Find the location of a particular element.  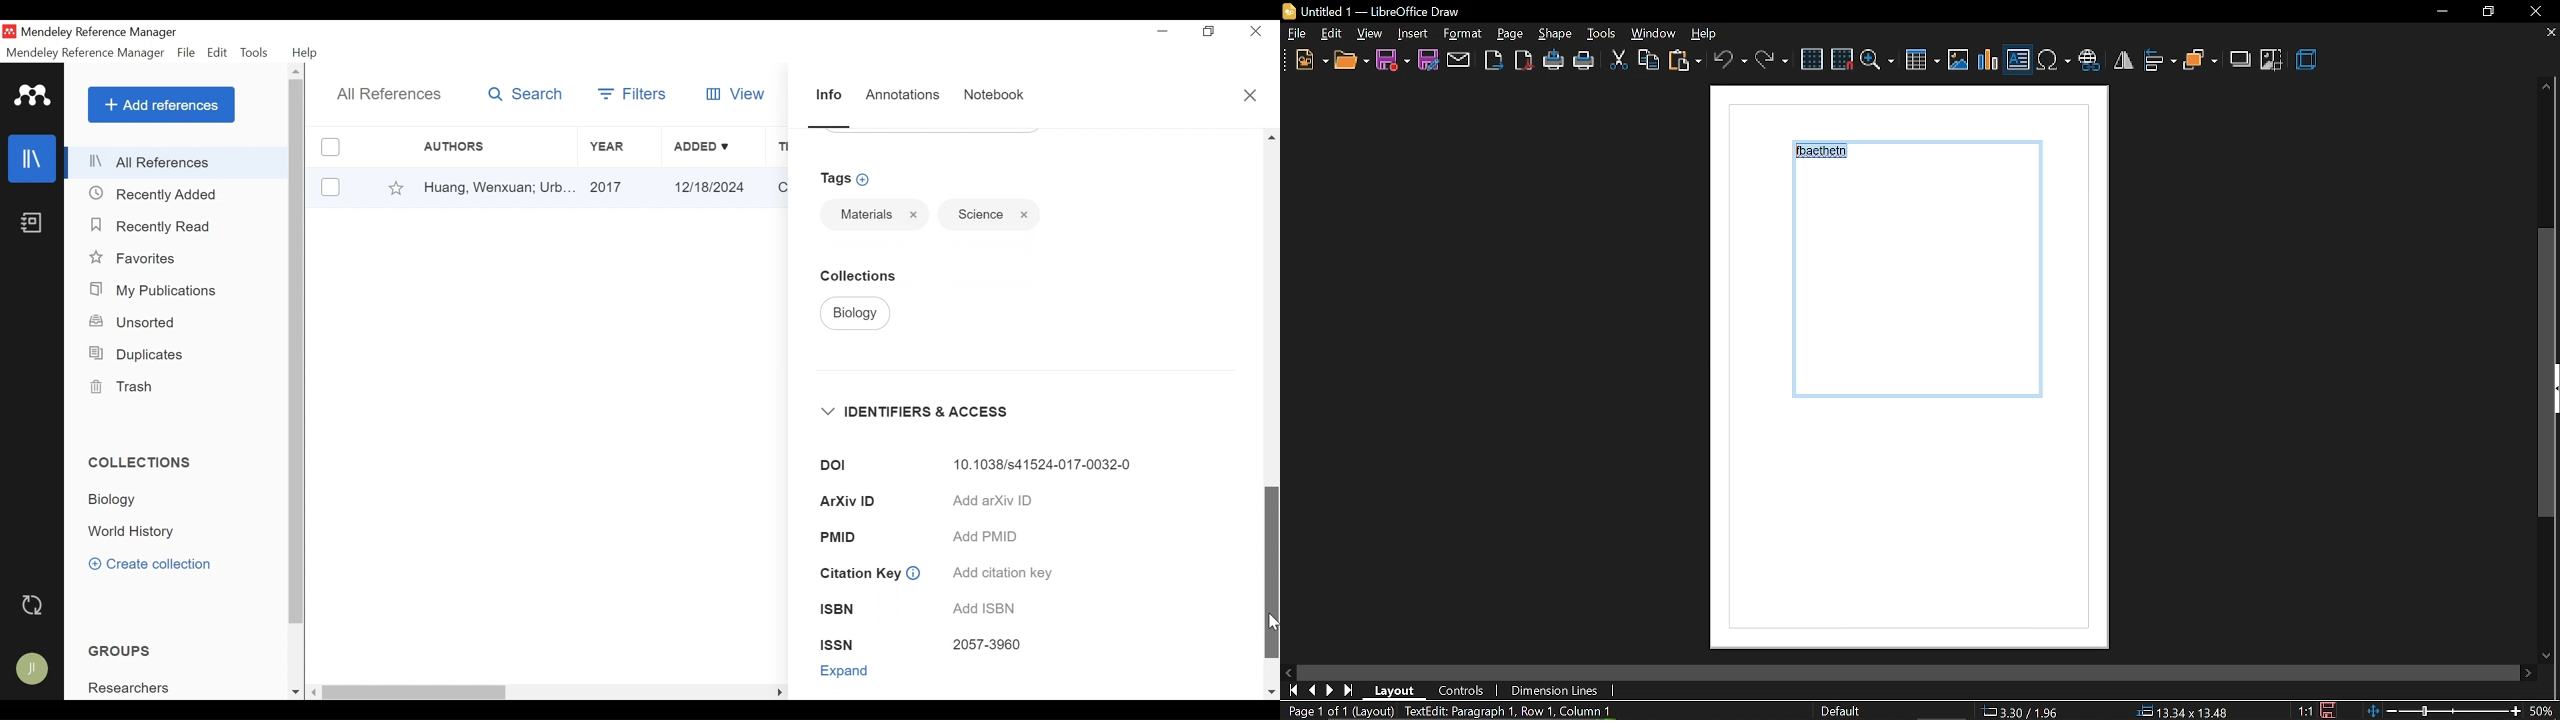

grid is located at coordinates (1811, 60).